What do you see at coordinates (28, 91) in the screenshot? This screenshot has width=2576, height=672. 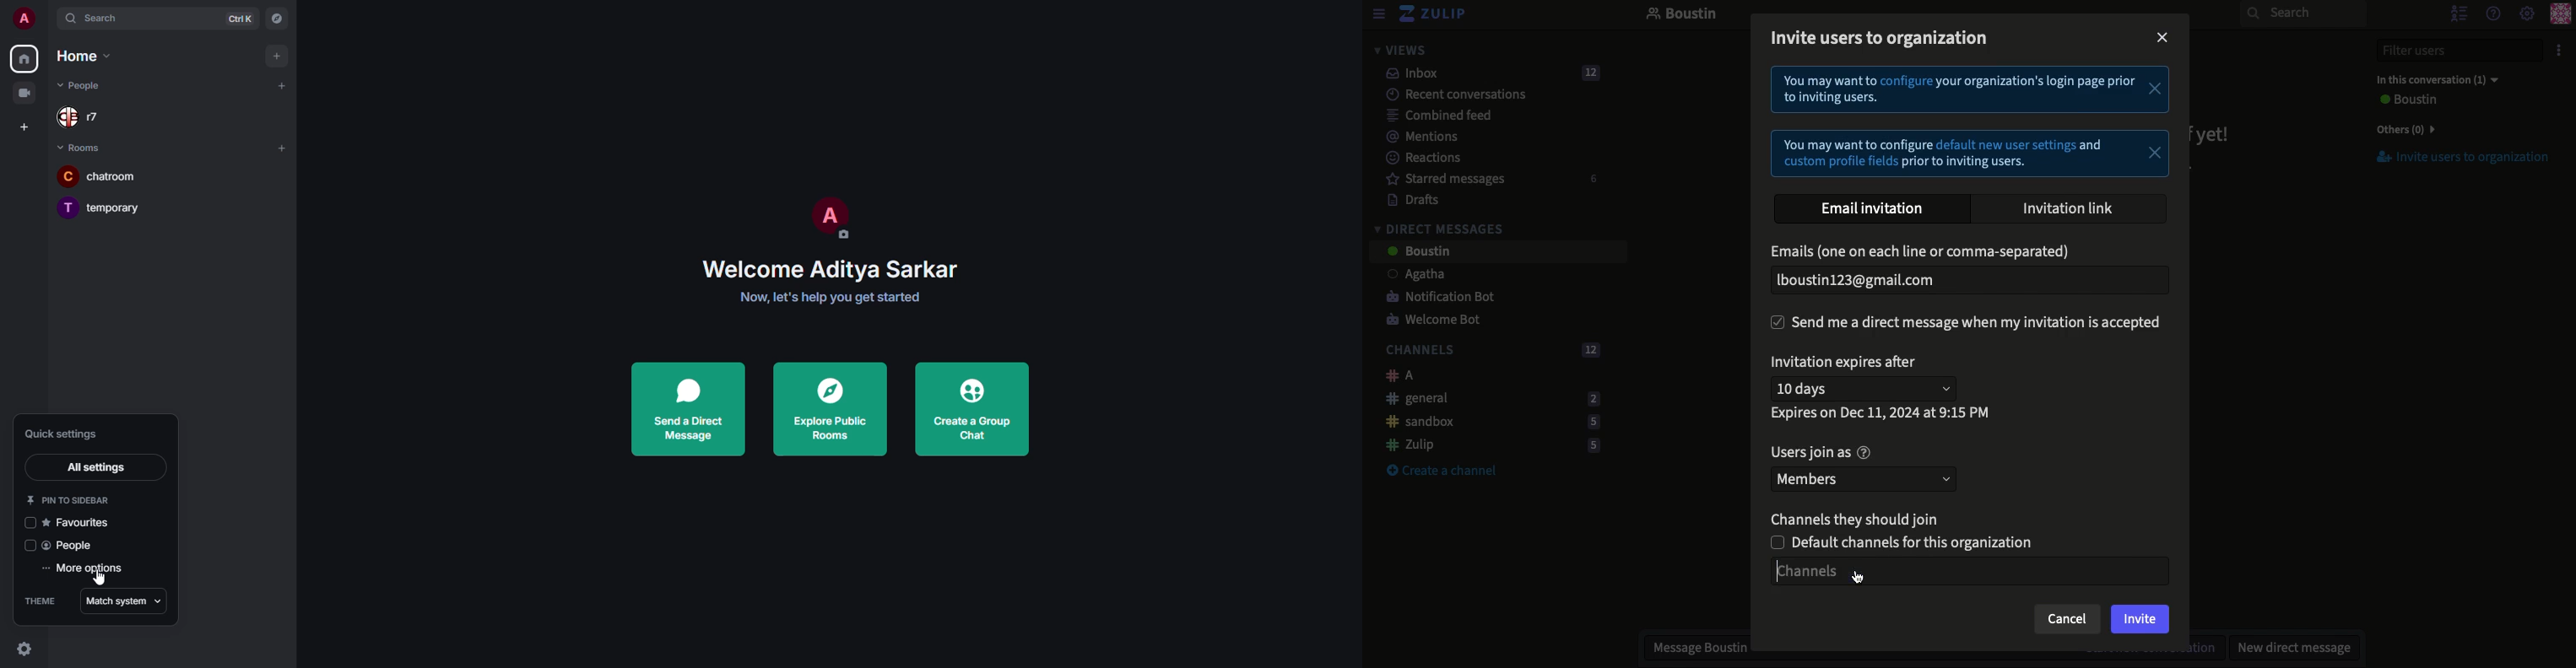 I see `video room` at bounding box center [28, 91].